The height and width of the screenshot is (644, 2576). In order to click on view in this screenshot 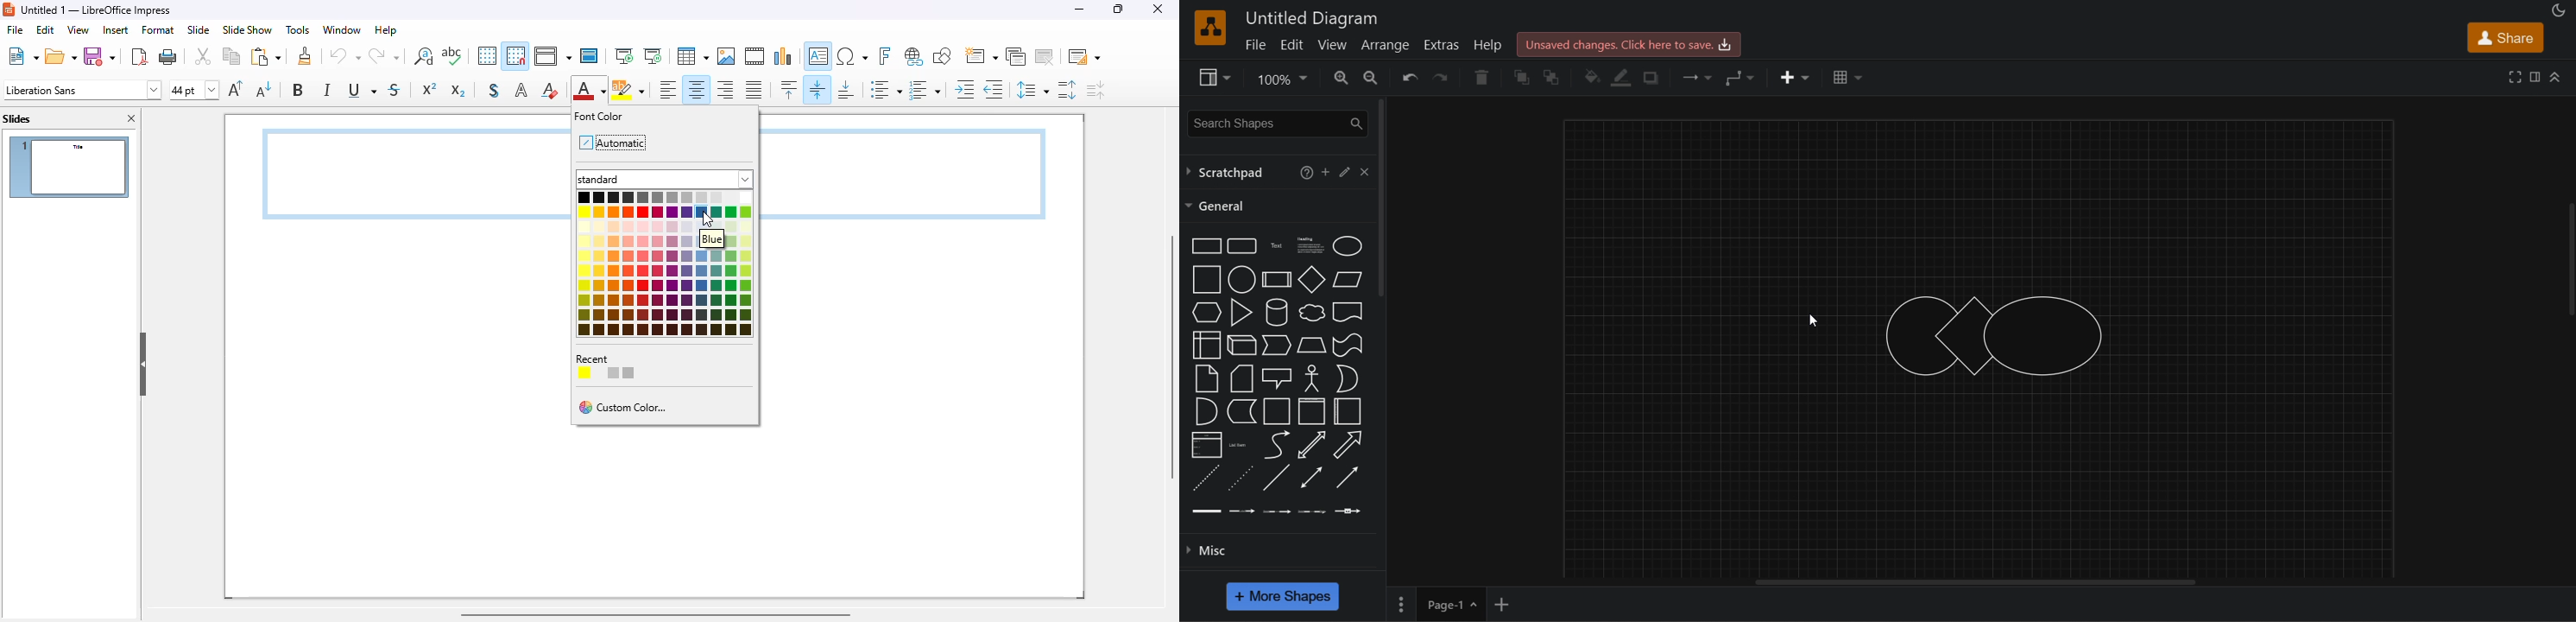, I will do `click(1213, 77)`.